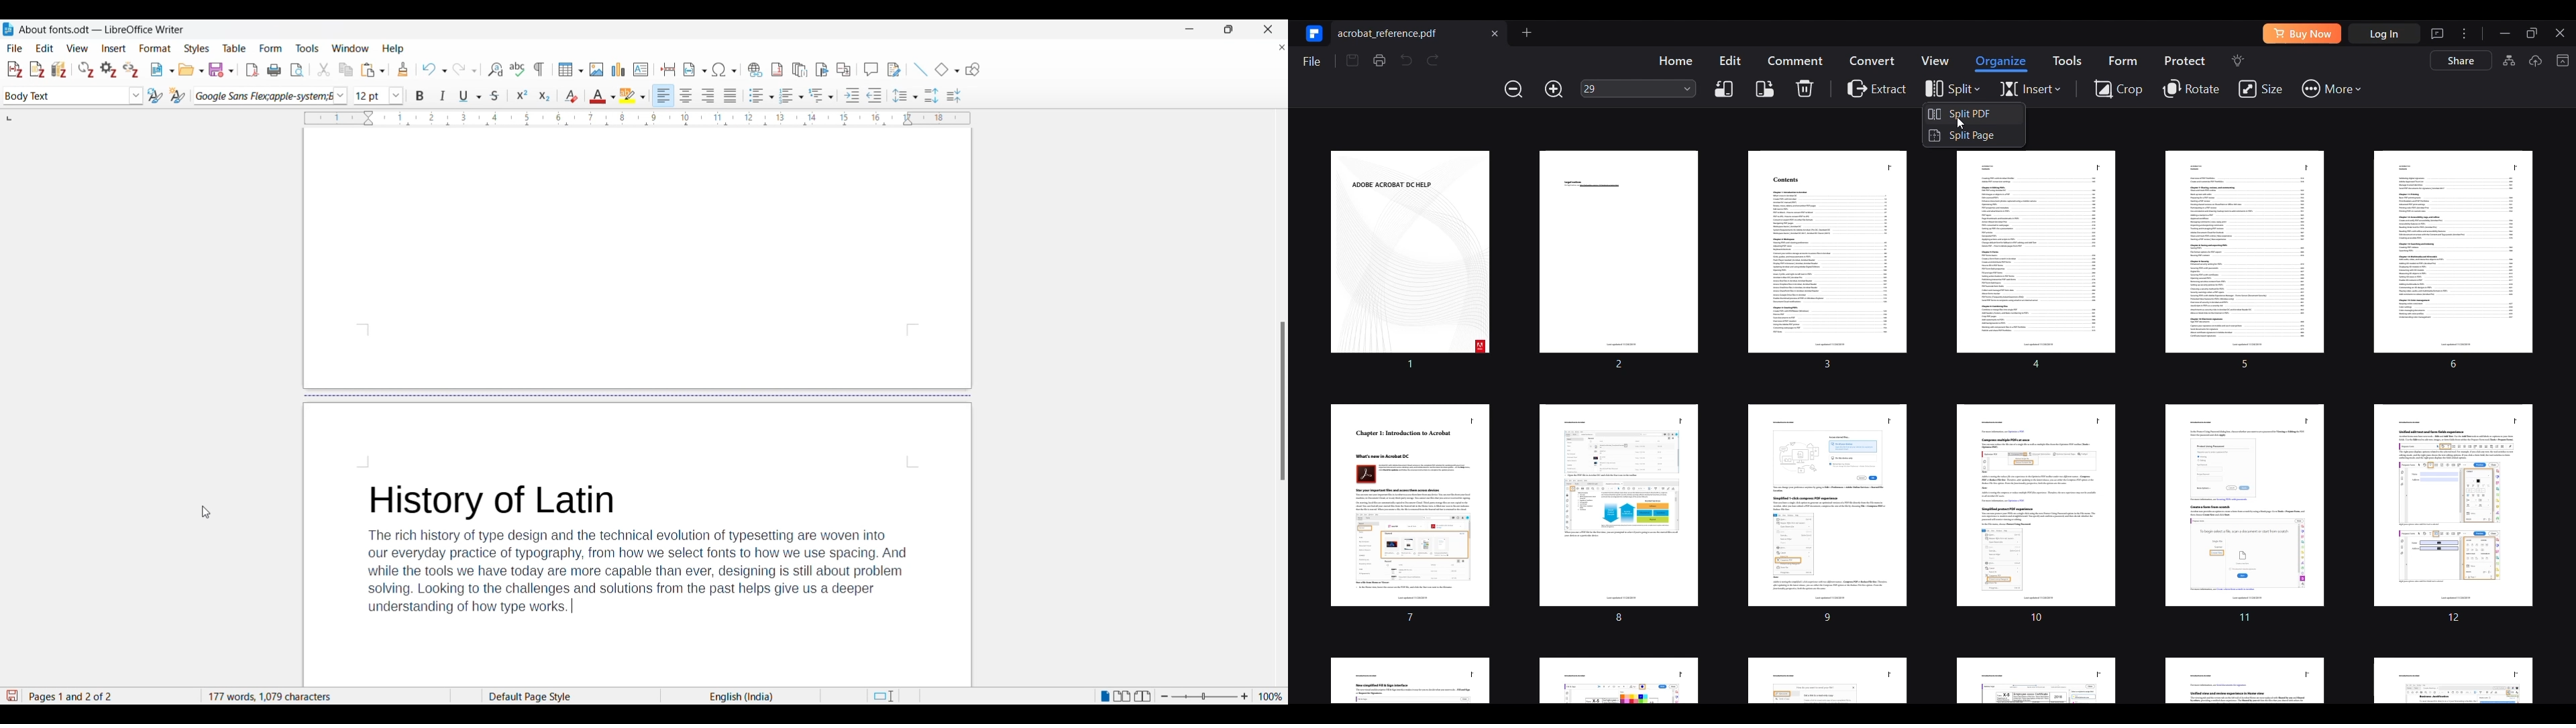  I want to click on Cursor, so click(205, 513).